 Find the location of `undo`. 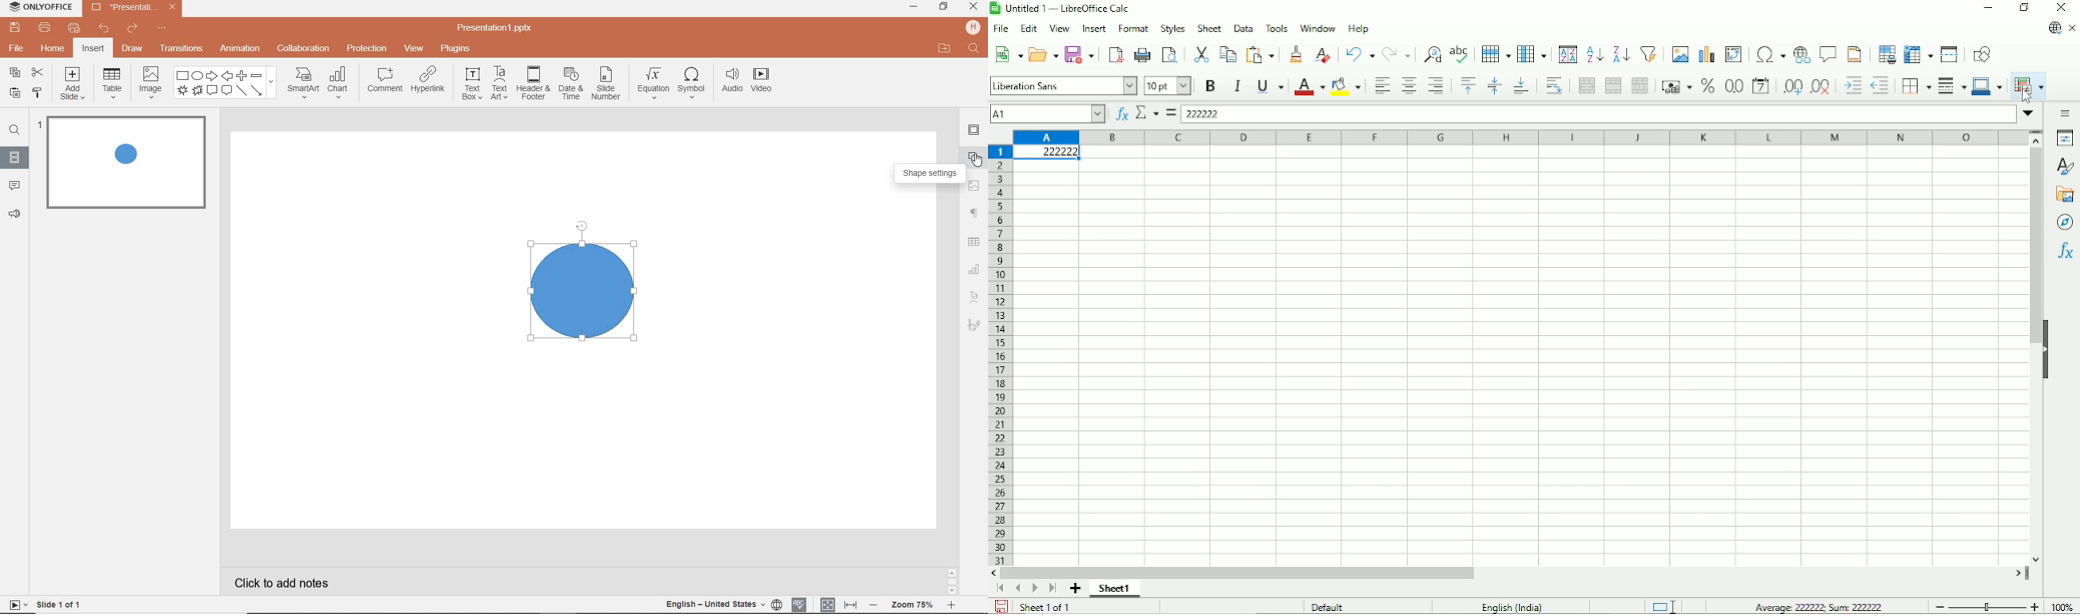

undo is located at coordinates (105, 29).